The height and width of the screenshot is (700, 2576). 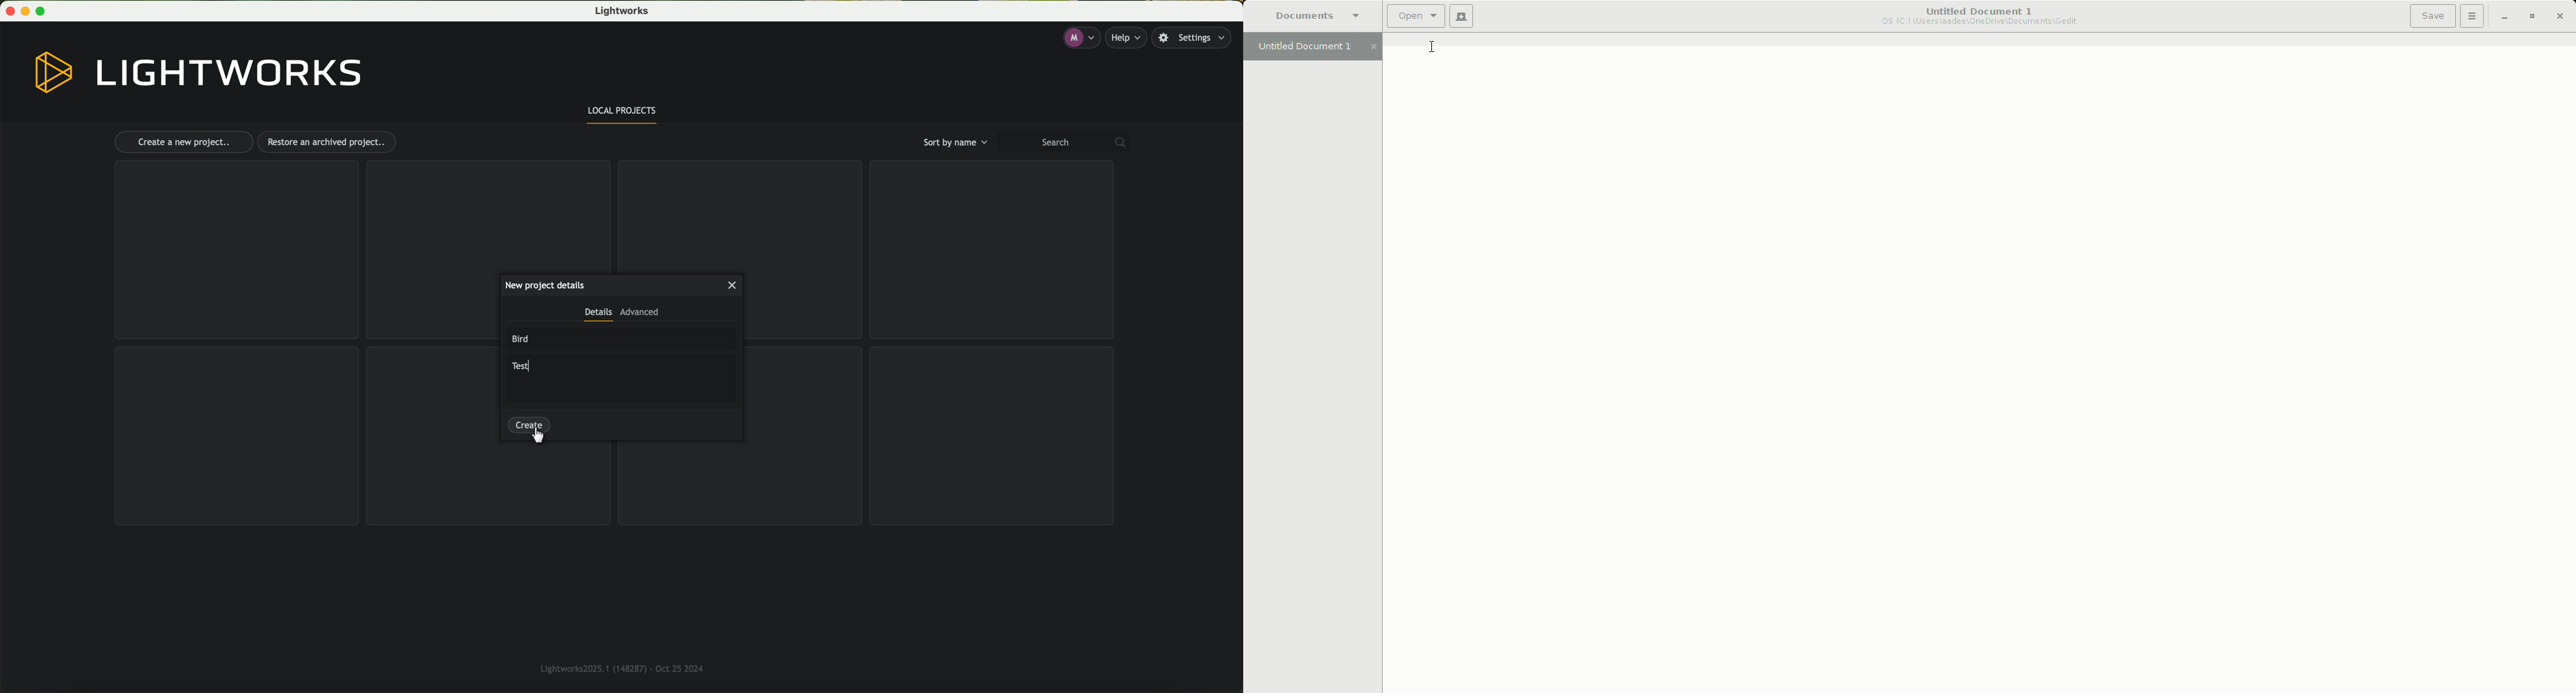 What do you see at coordinates (489, 485) in the screenshot?
I see `grid` at bounding box center [489, 485].